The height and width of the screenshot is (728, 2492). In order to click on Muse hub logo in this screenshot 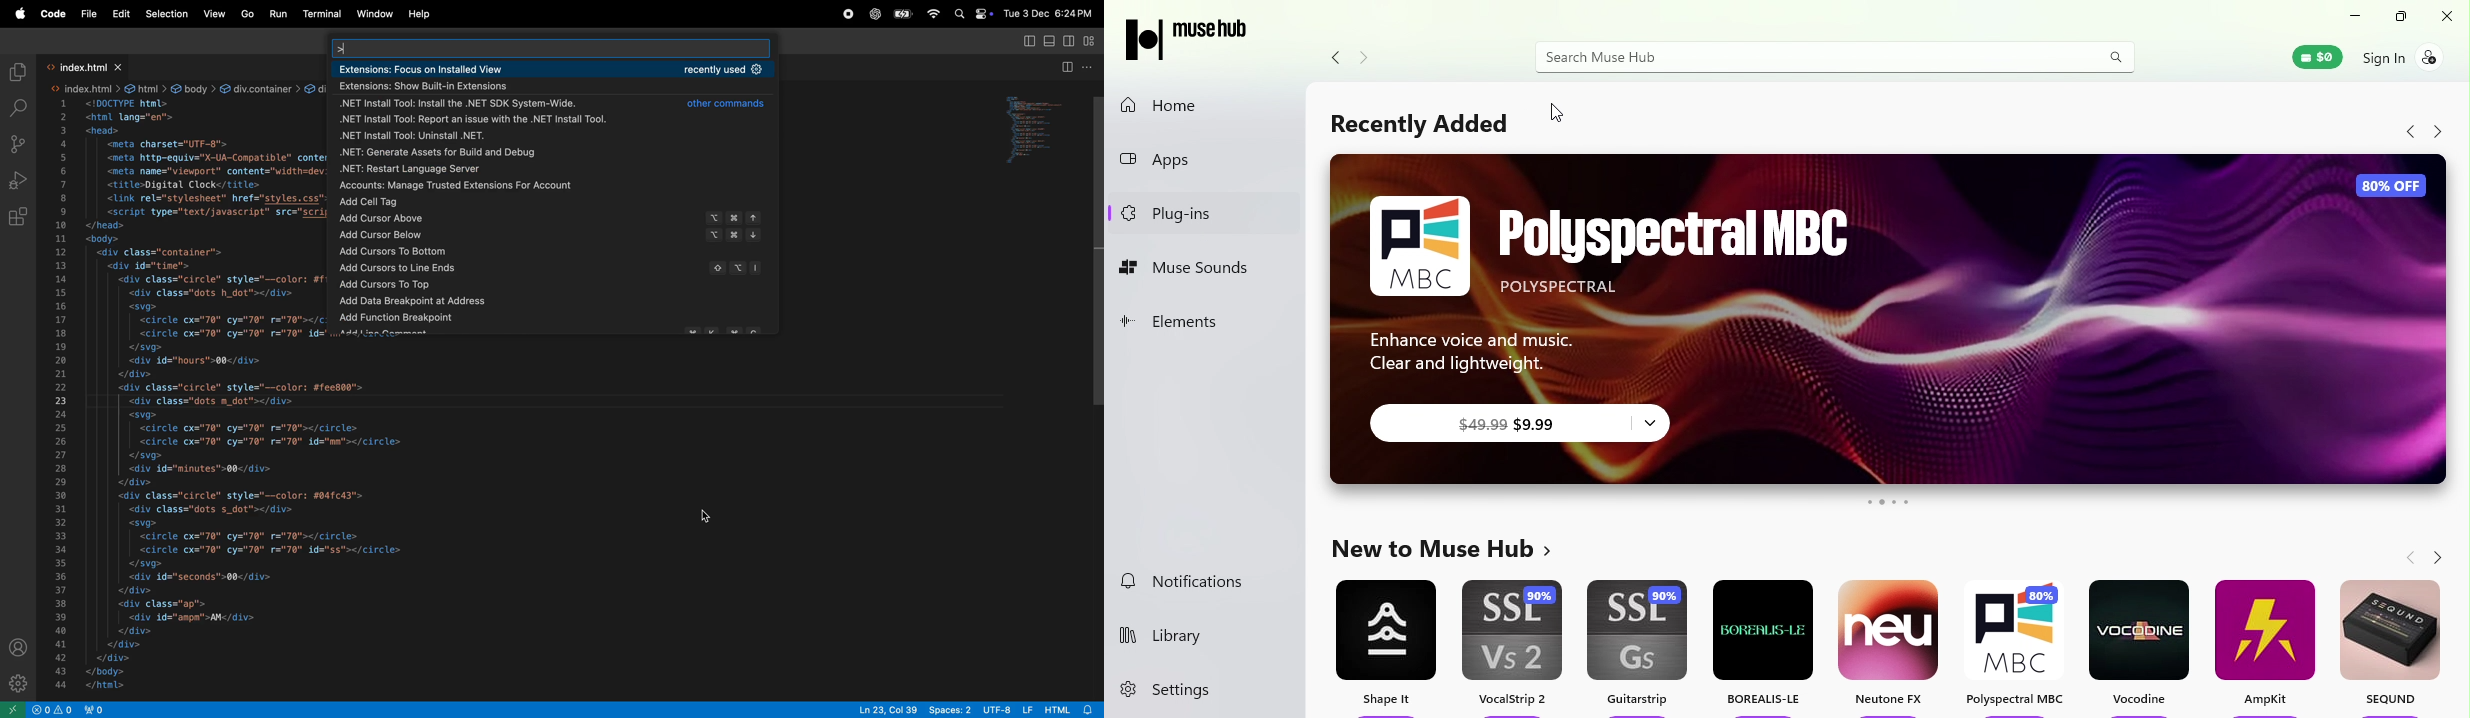, I will do `click(1184, 39)`.